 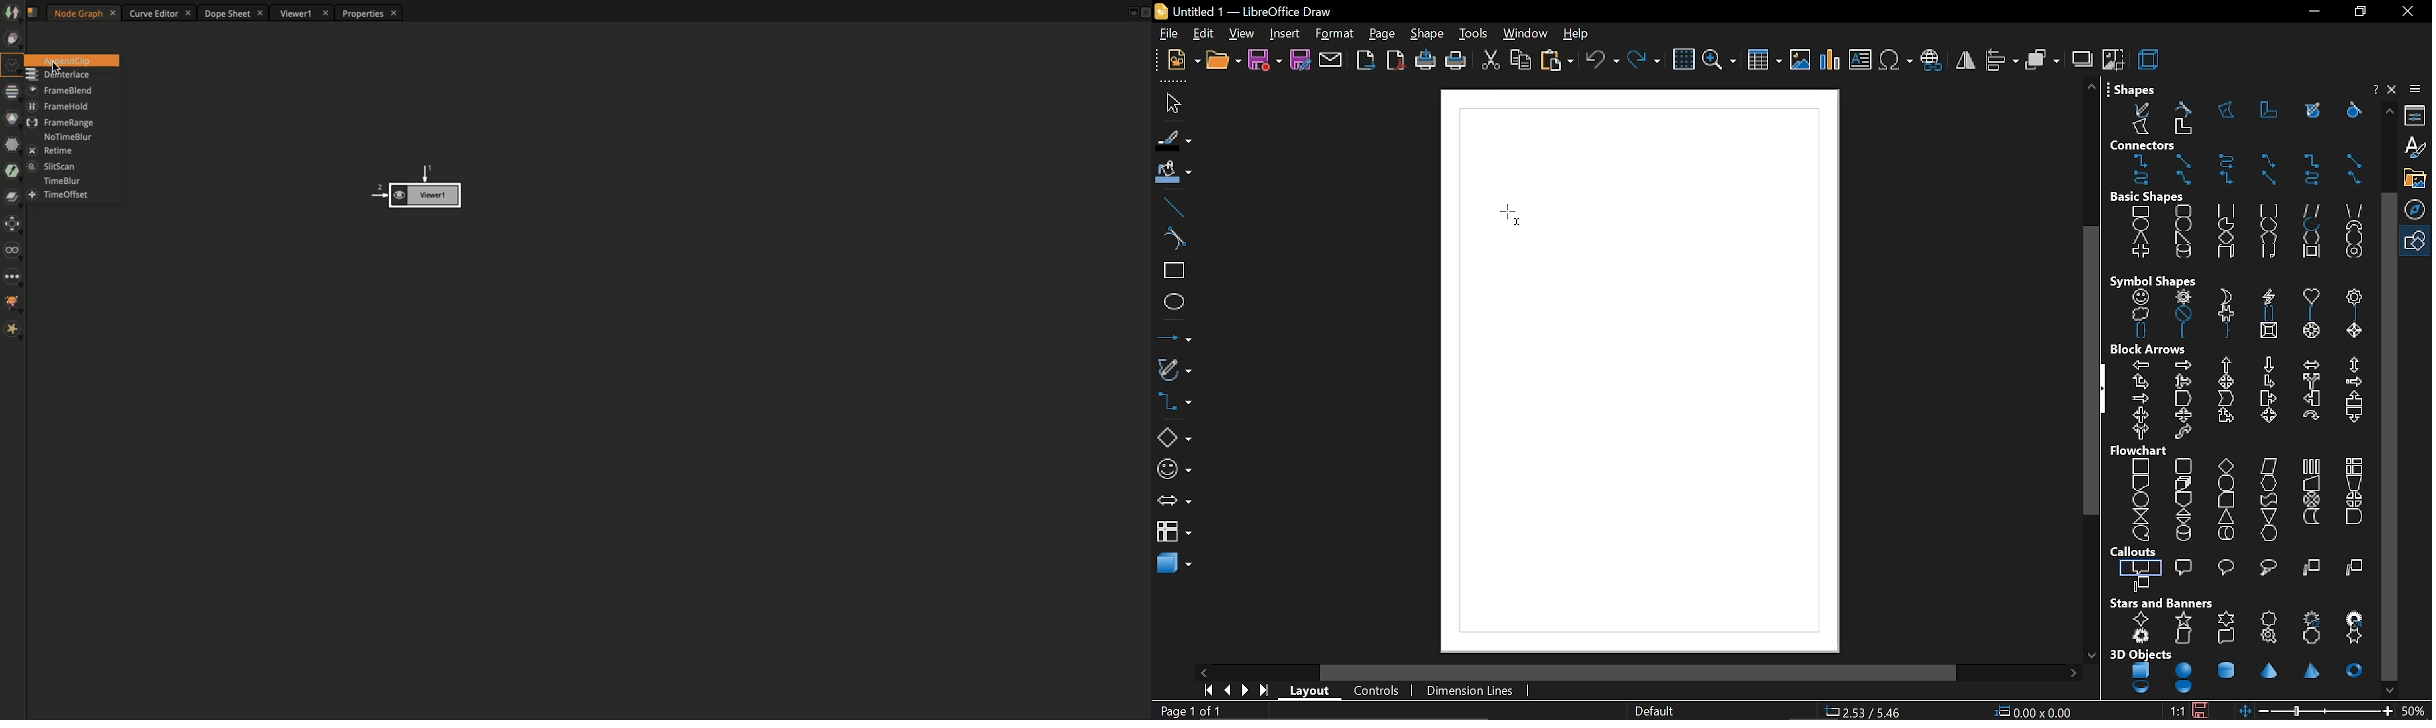 What do you see at coordinates (1331, 62) in the screenshot?
I see `attach` at bounding box center [1331, 62].